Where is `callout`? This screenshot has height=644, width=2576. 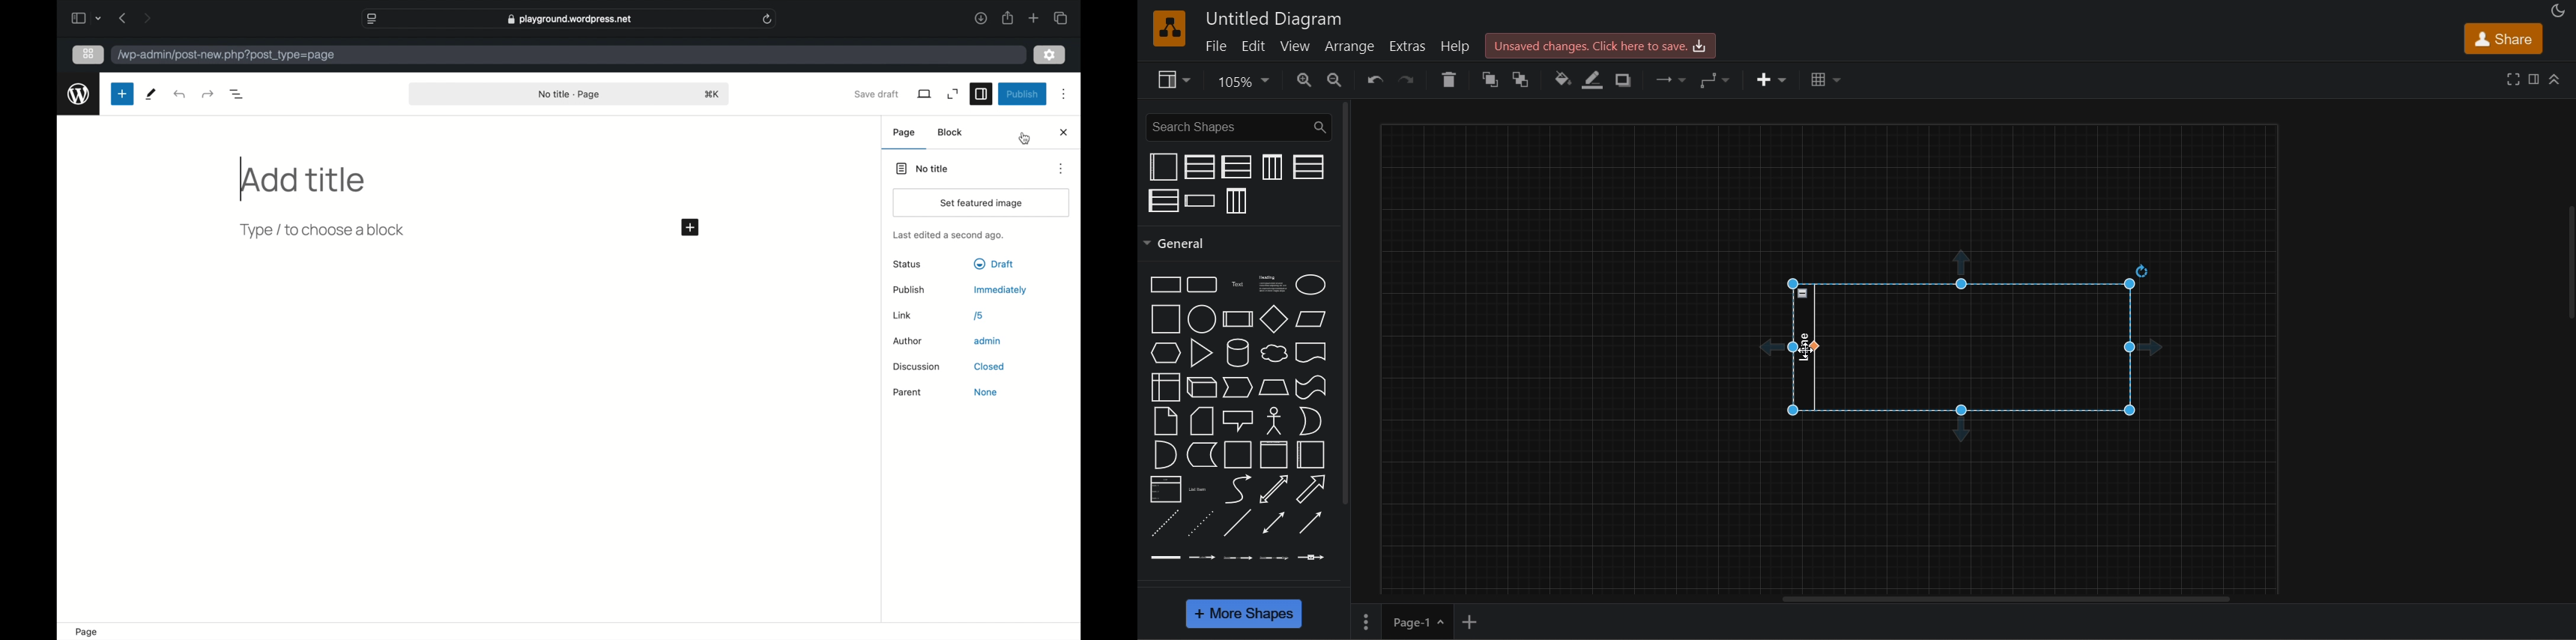 callout is located at coordinates (1238, 421).